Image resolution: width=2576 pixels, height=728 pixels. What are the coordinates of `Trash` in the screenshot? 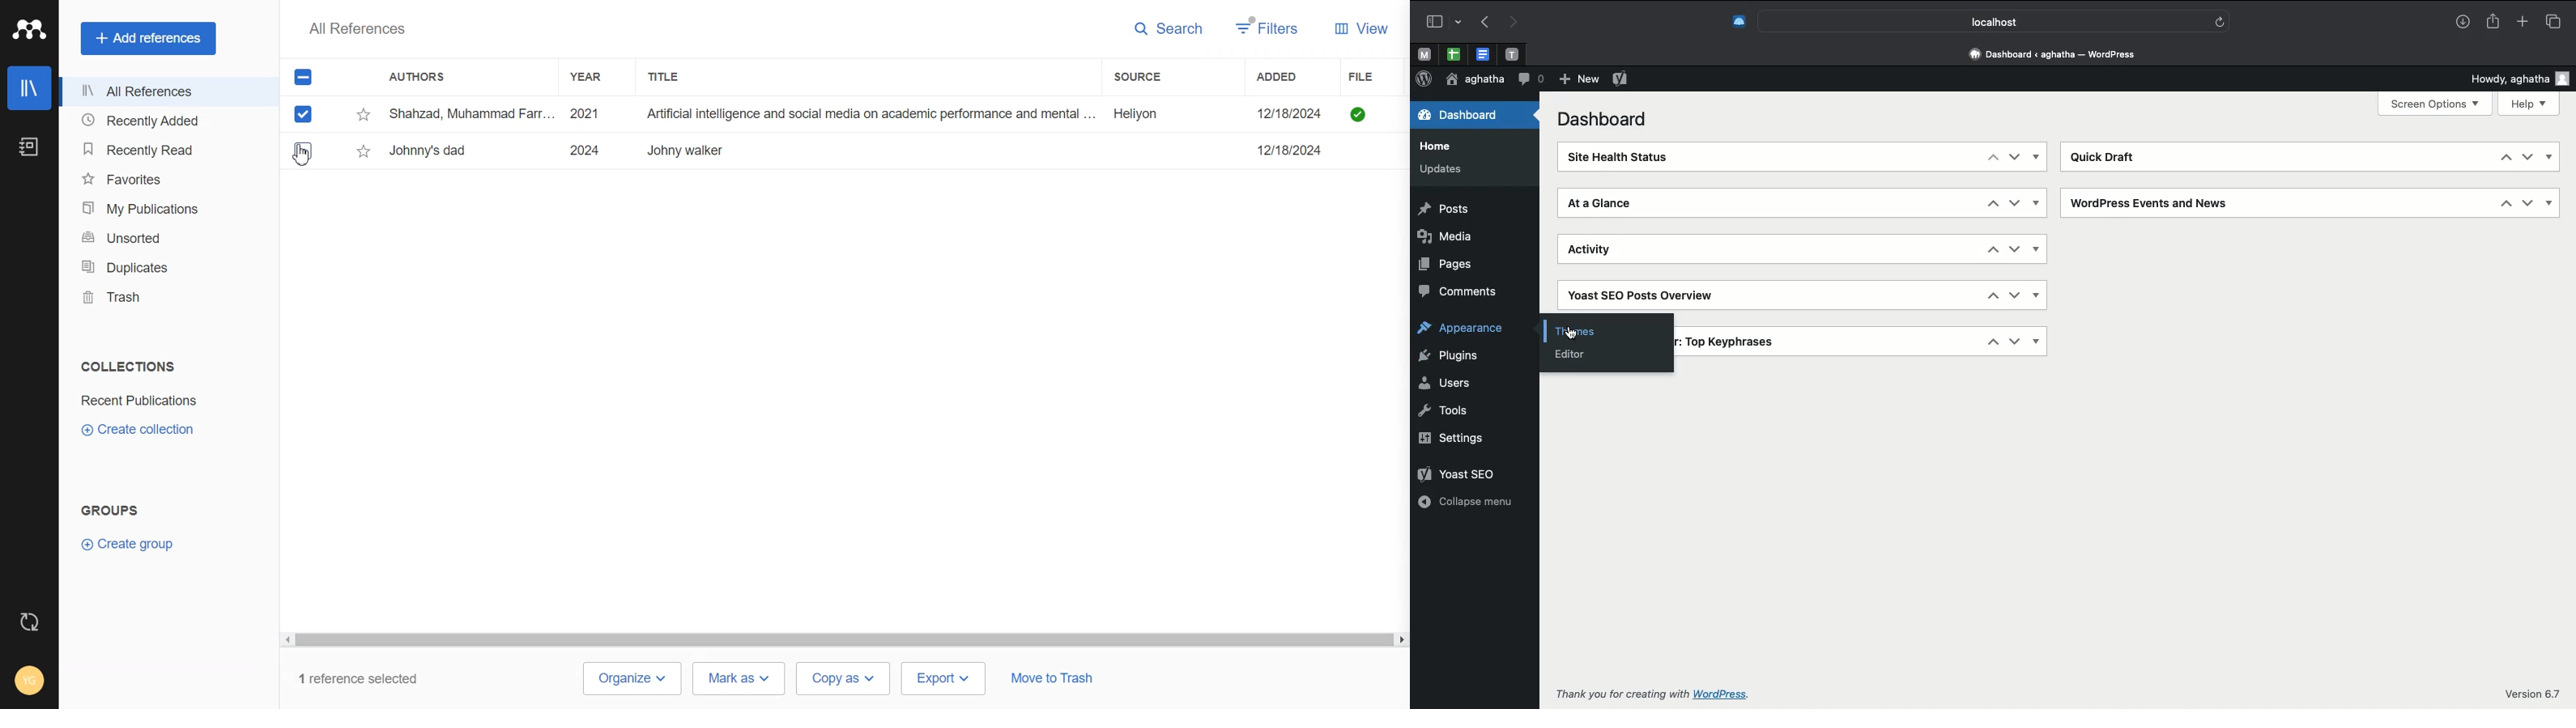 It's located at (163, 297).